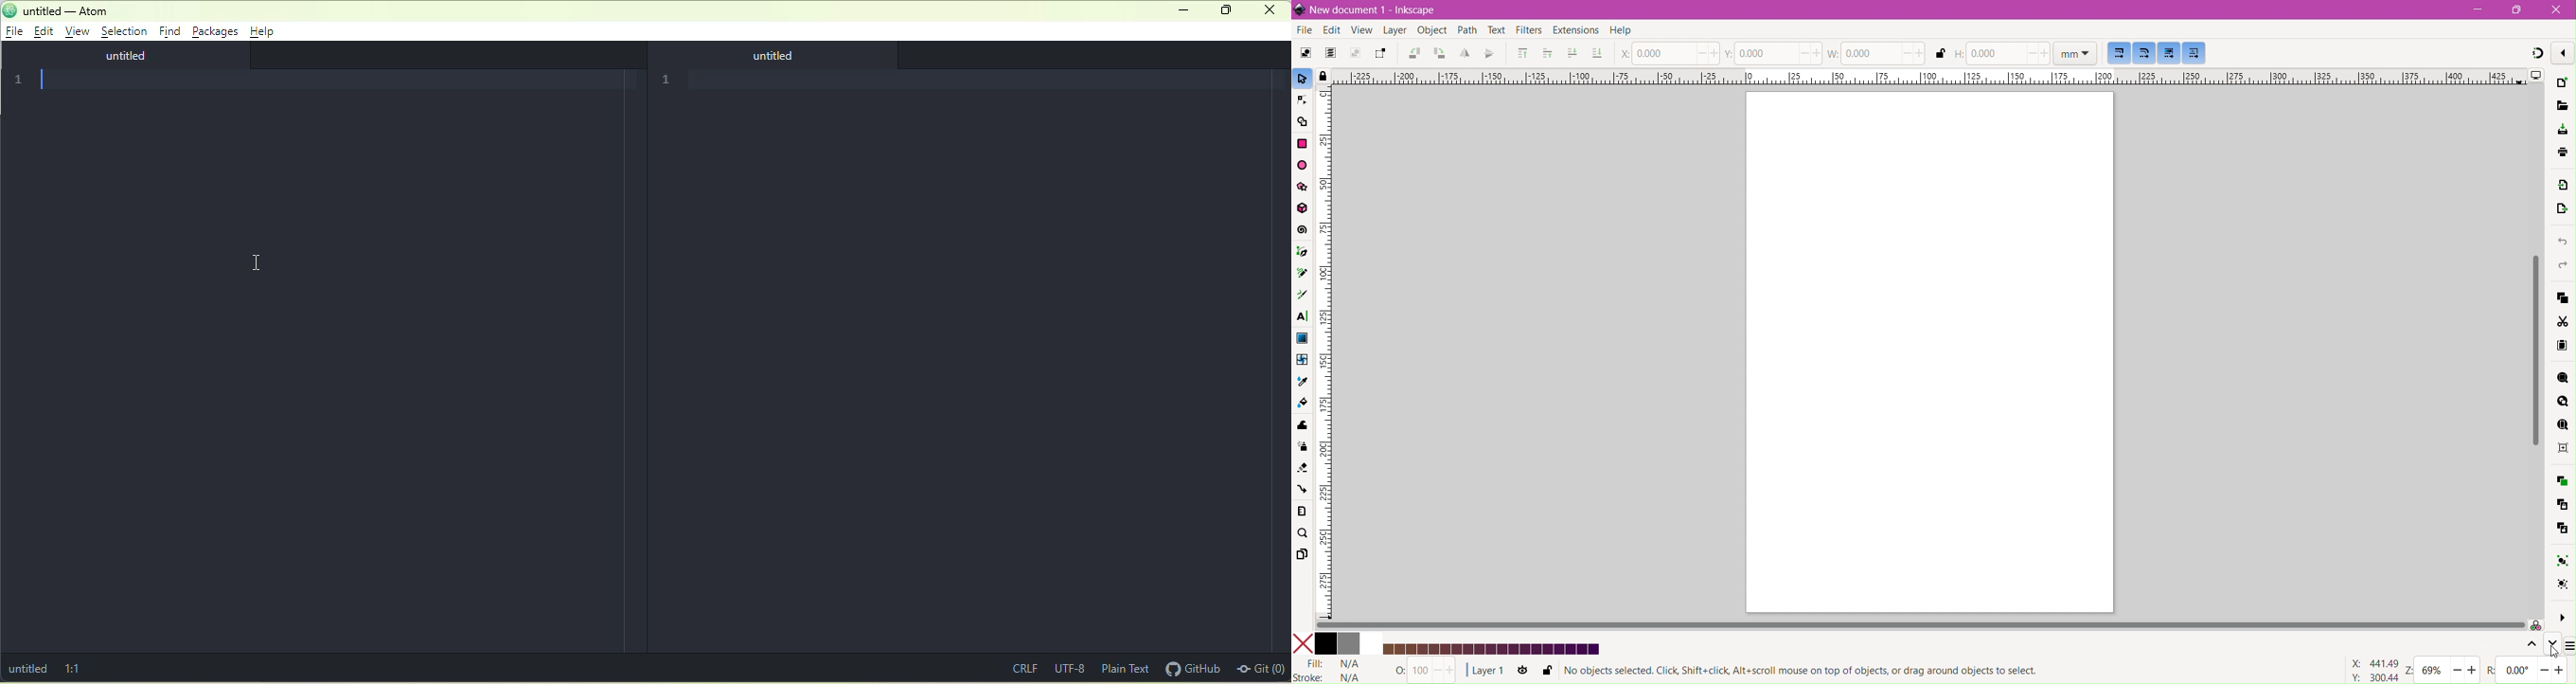 This screenshot has height=700, width=2576. What do you see at coordinates (2120, 52) in the screenshot?
I see `When scaling objects, scale the stroke width by the same proportion` at bounding box center [2120, 52].